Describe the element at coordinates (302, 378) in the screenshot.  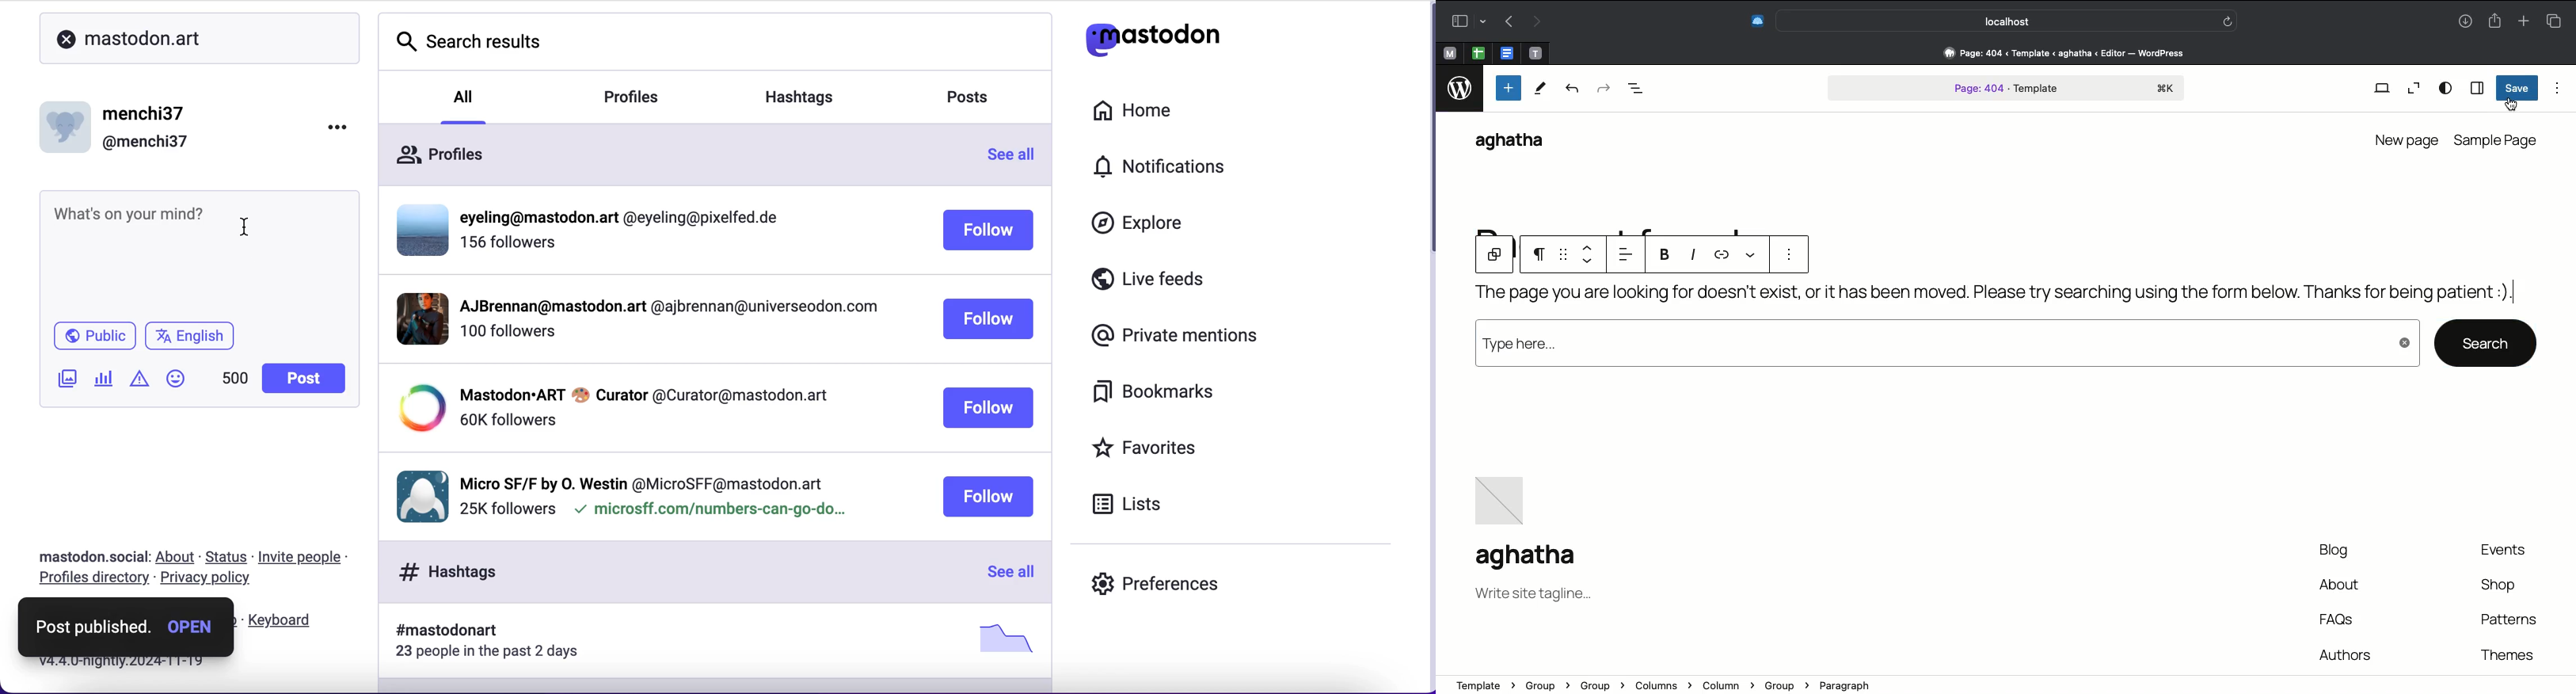
I see `post` at that location.